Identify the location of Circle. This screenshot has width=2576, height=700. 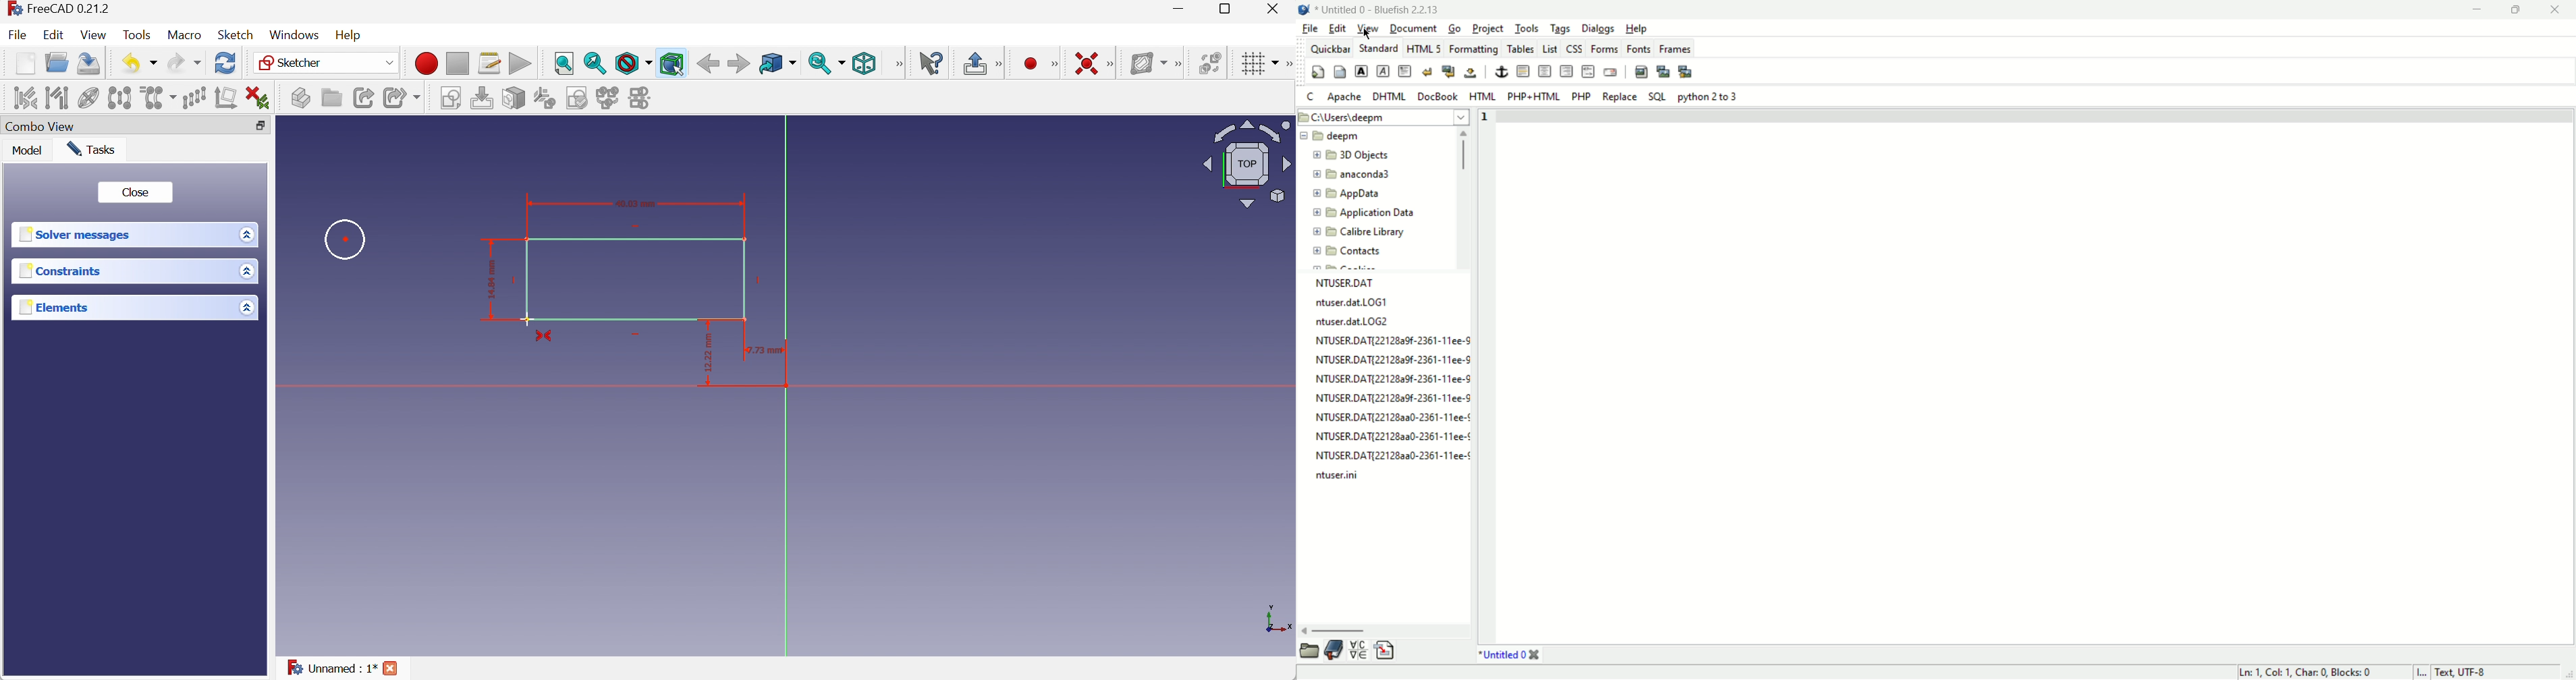
(346, 239).